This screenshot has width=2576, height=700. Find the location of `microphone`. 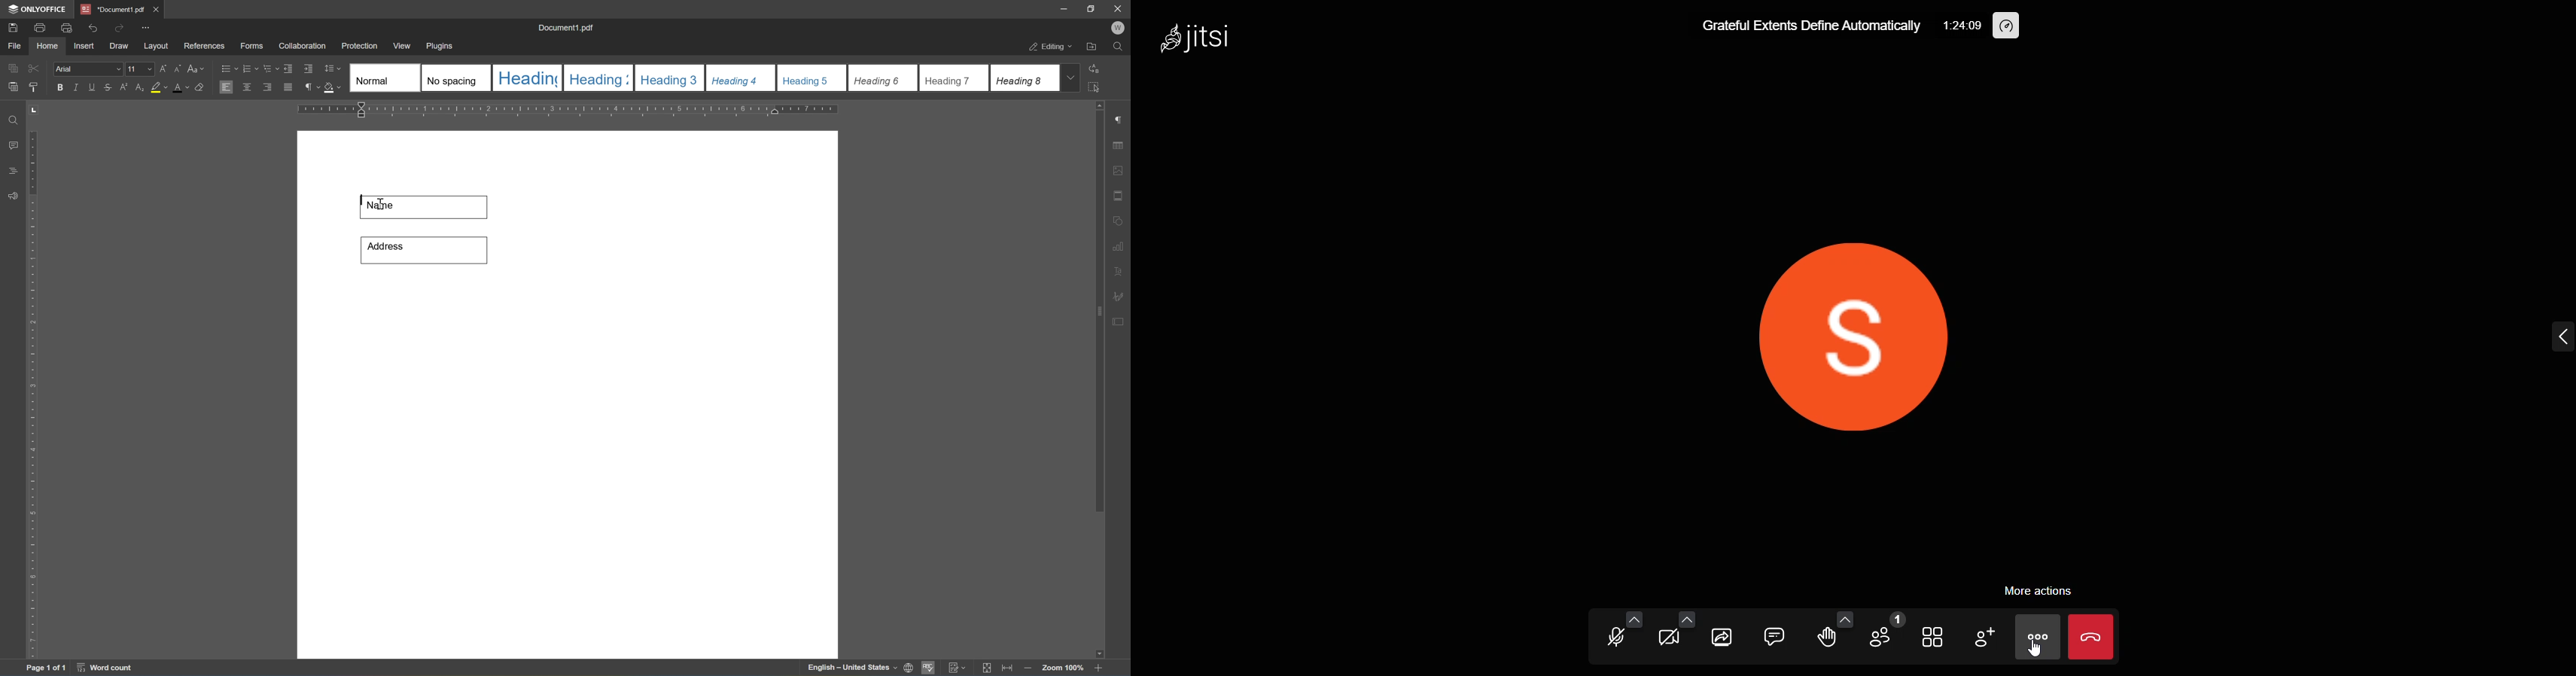

microphone is located at coordinates (1618, 638).